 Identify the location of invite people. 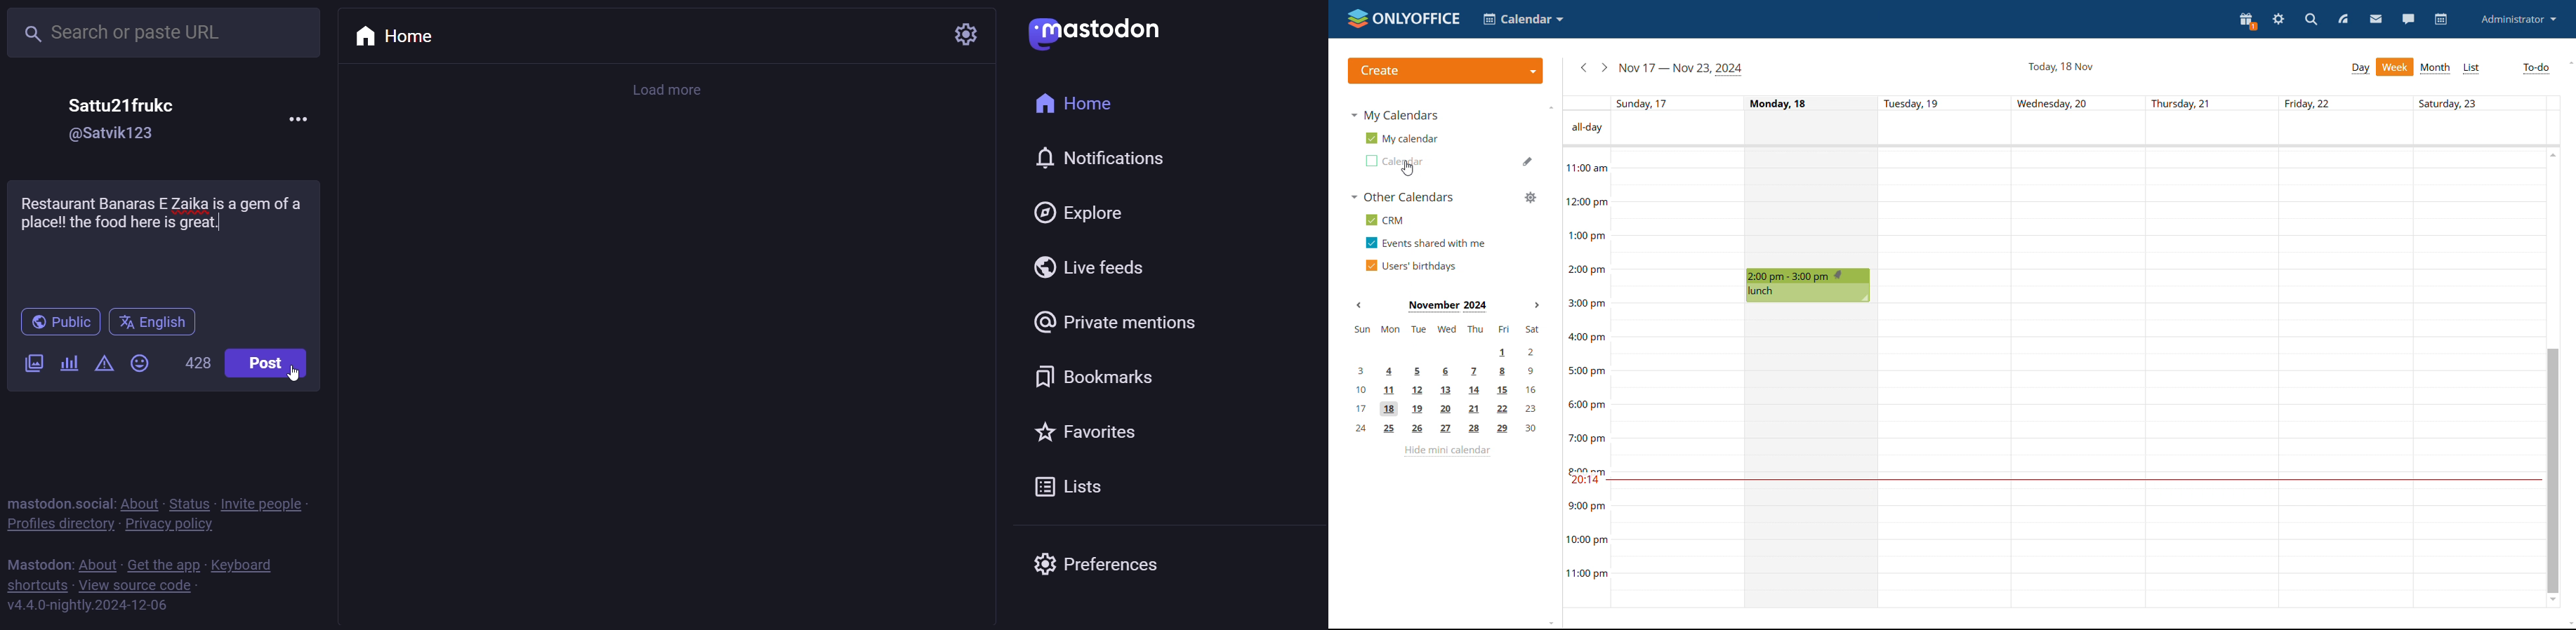
(263, 504).